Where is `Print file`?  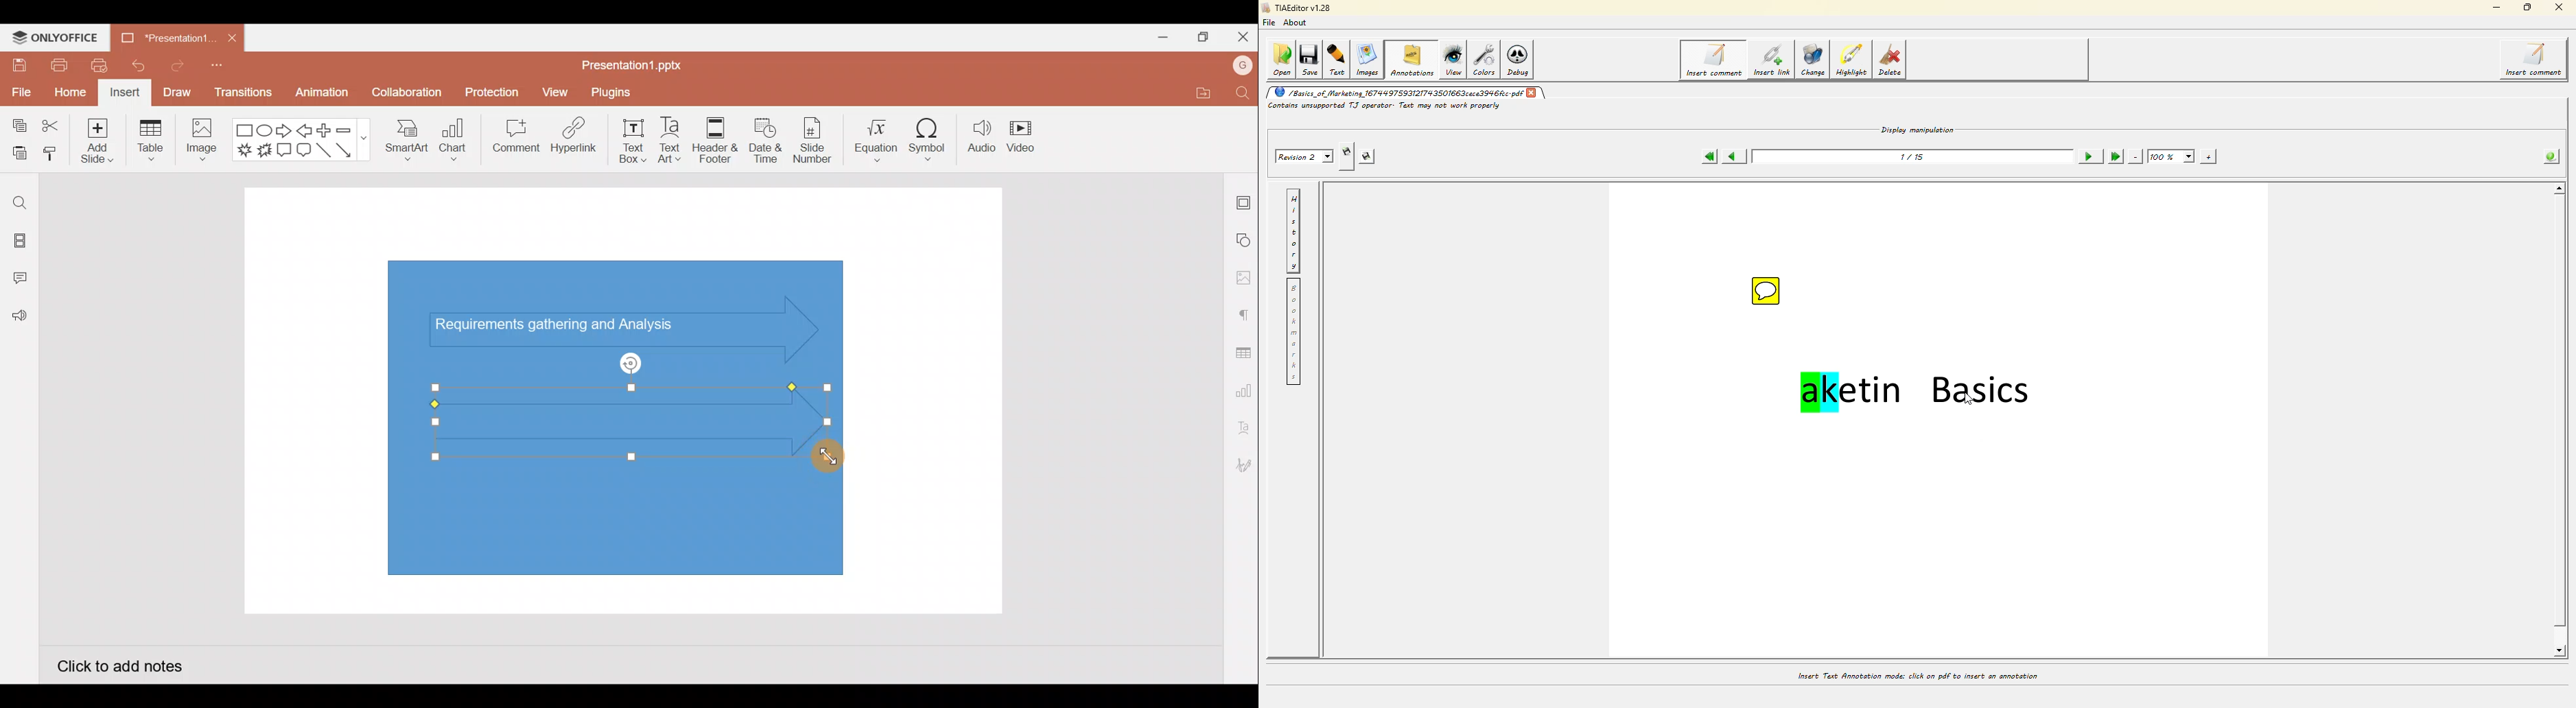 Print file is located at coordinates (58, 64).